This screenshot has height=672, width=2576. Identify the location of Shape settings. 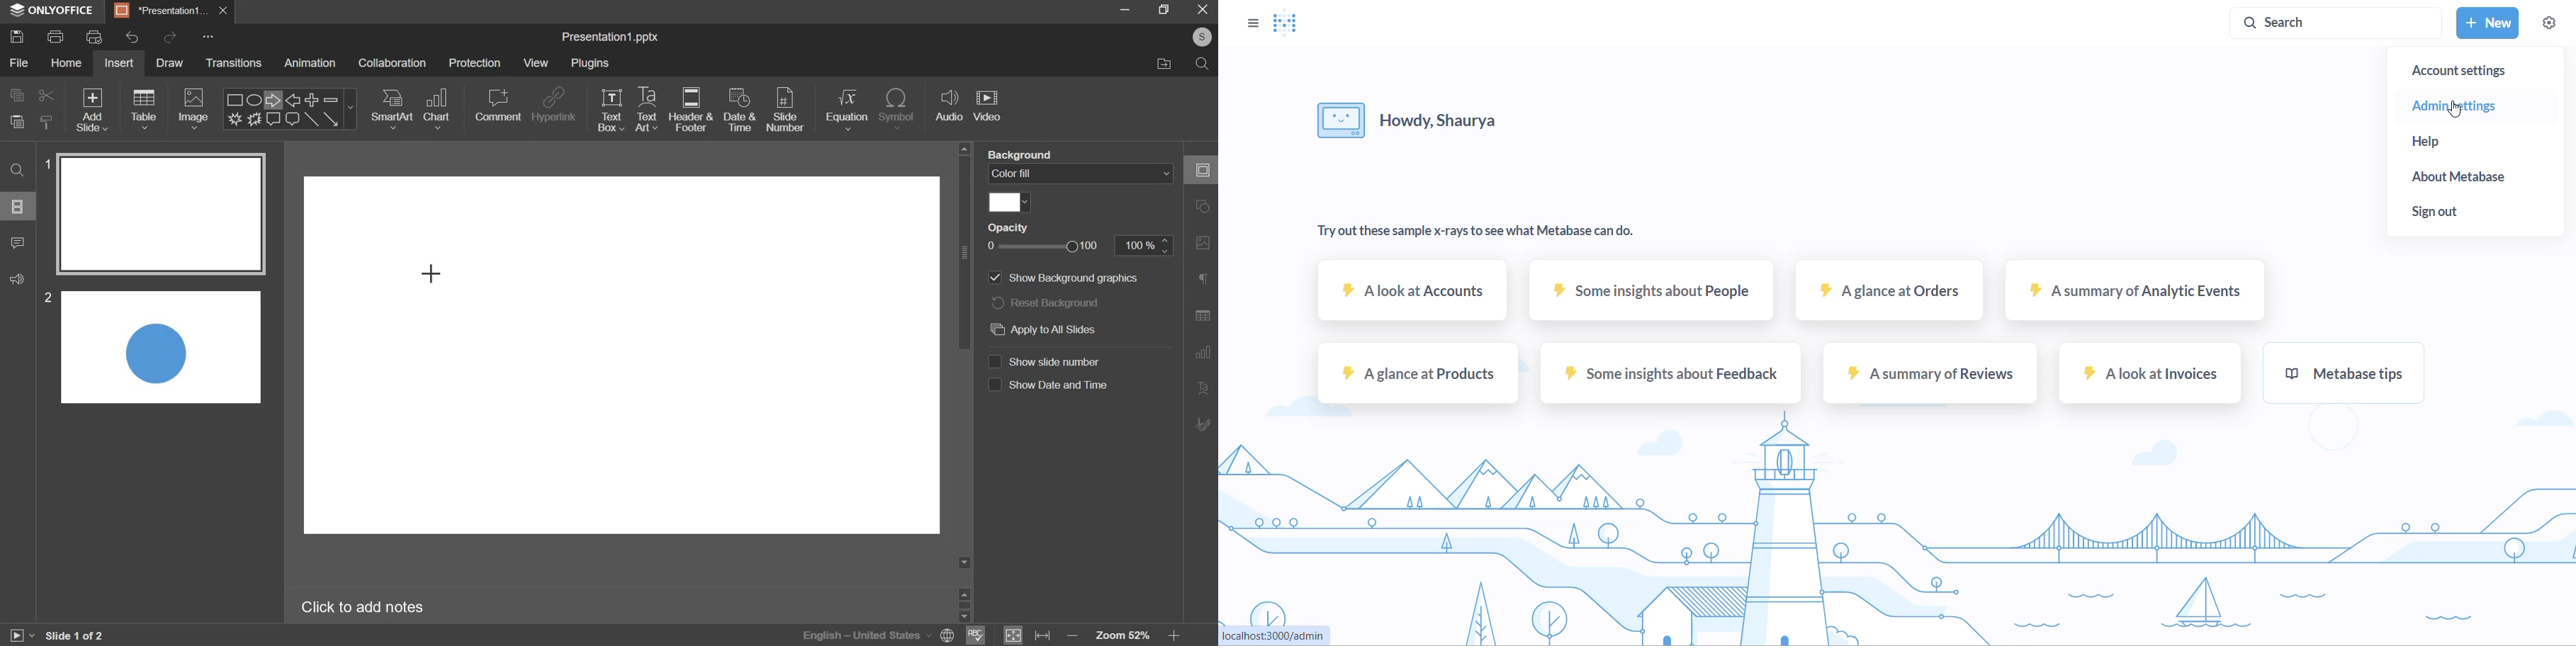
(1201, 205).